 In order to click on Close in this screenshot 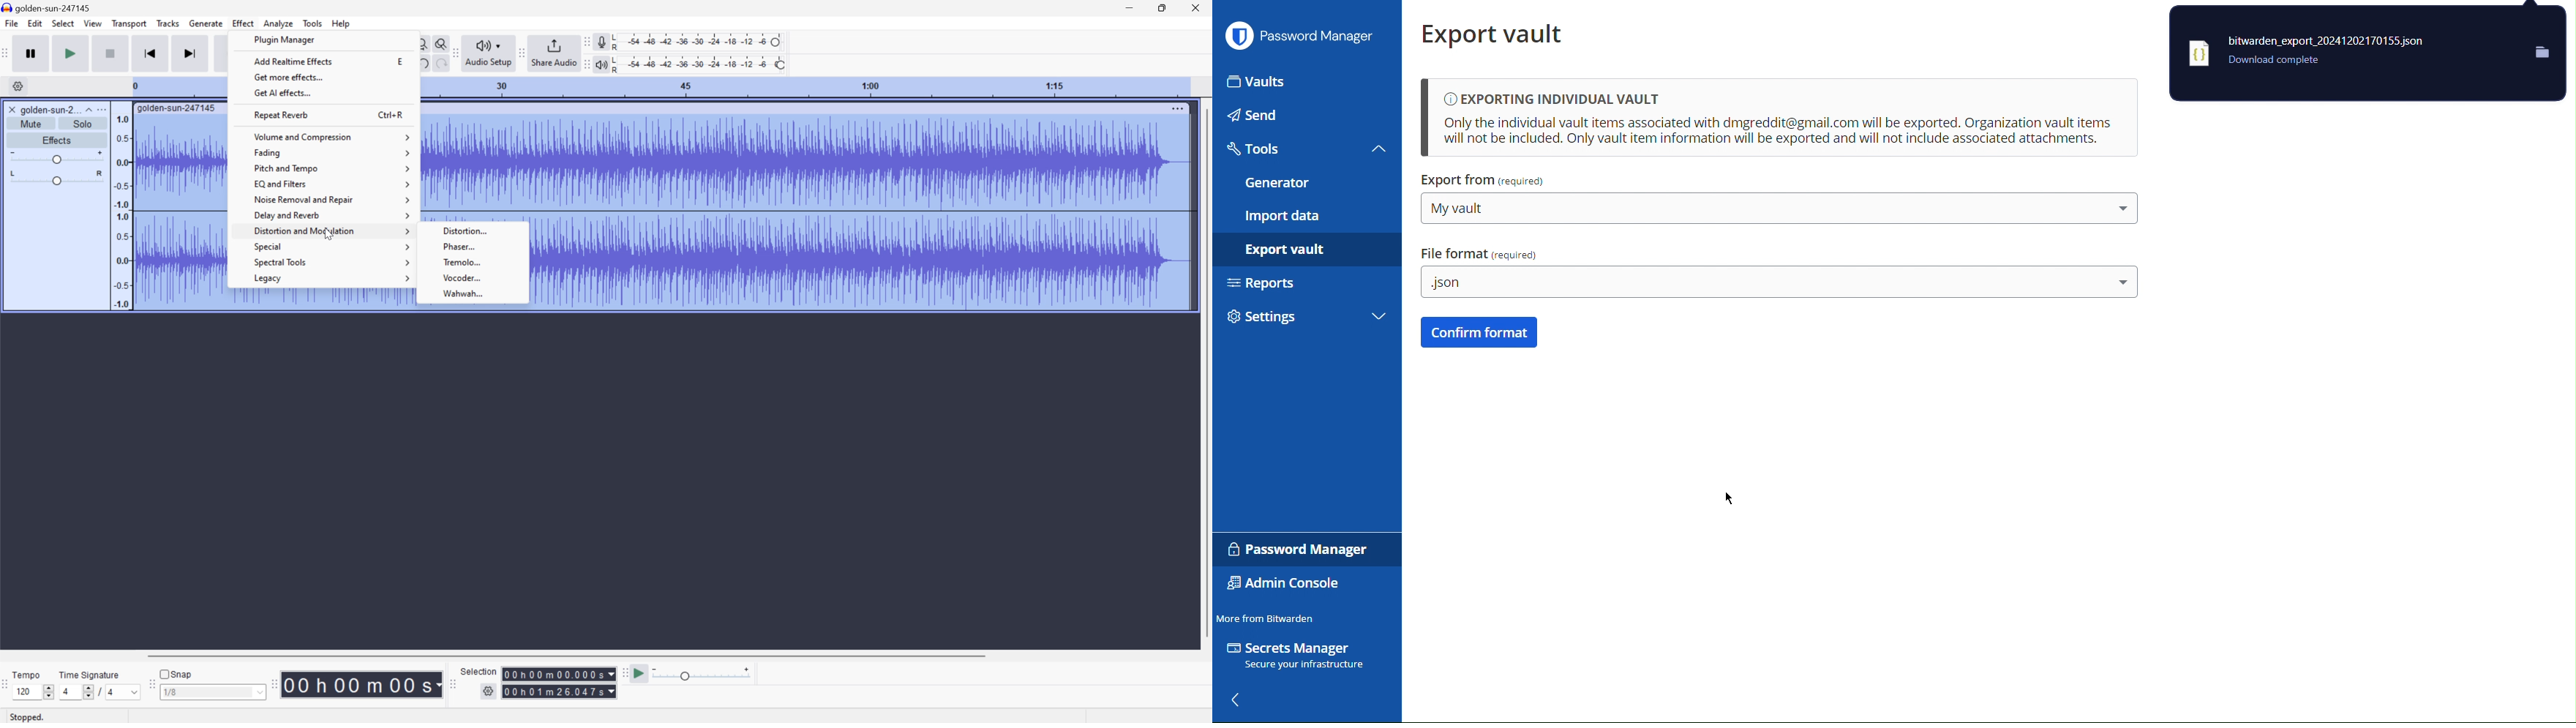, I will do `click(1198, 7)`.